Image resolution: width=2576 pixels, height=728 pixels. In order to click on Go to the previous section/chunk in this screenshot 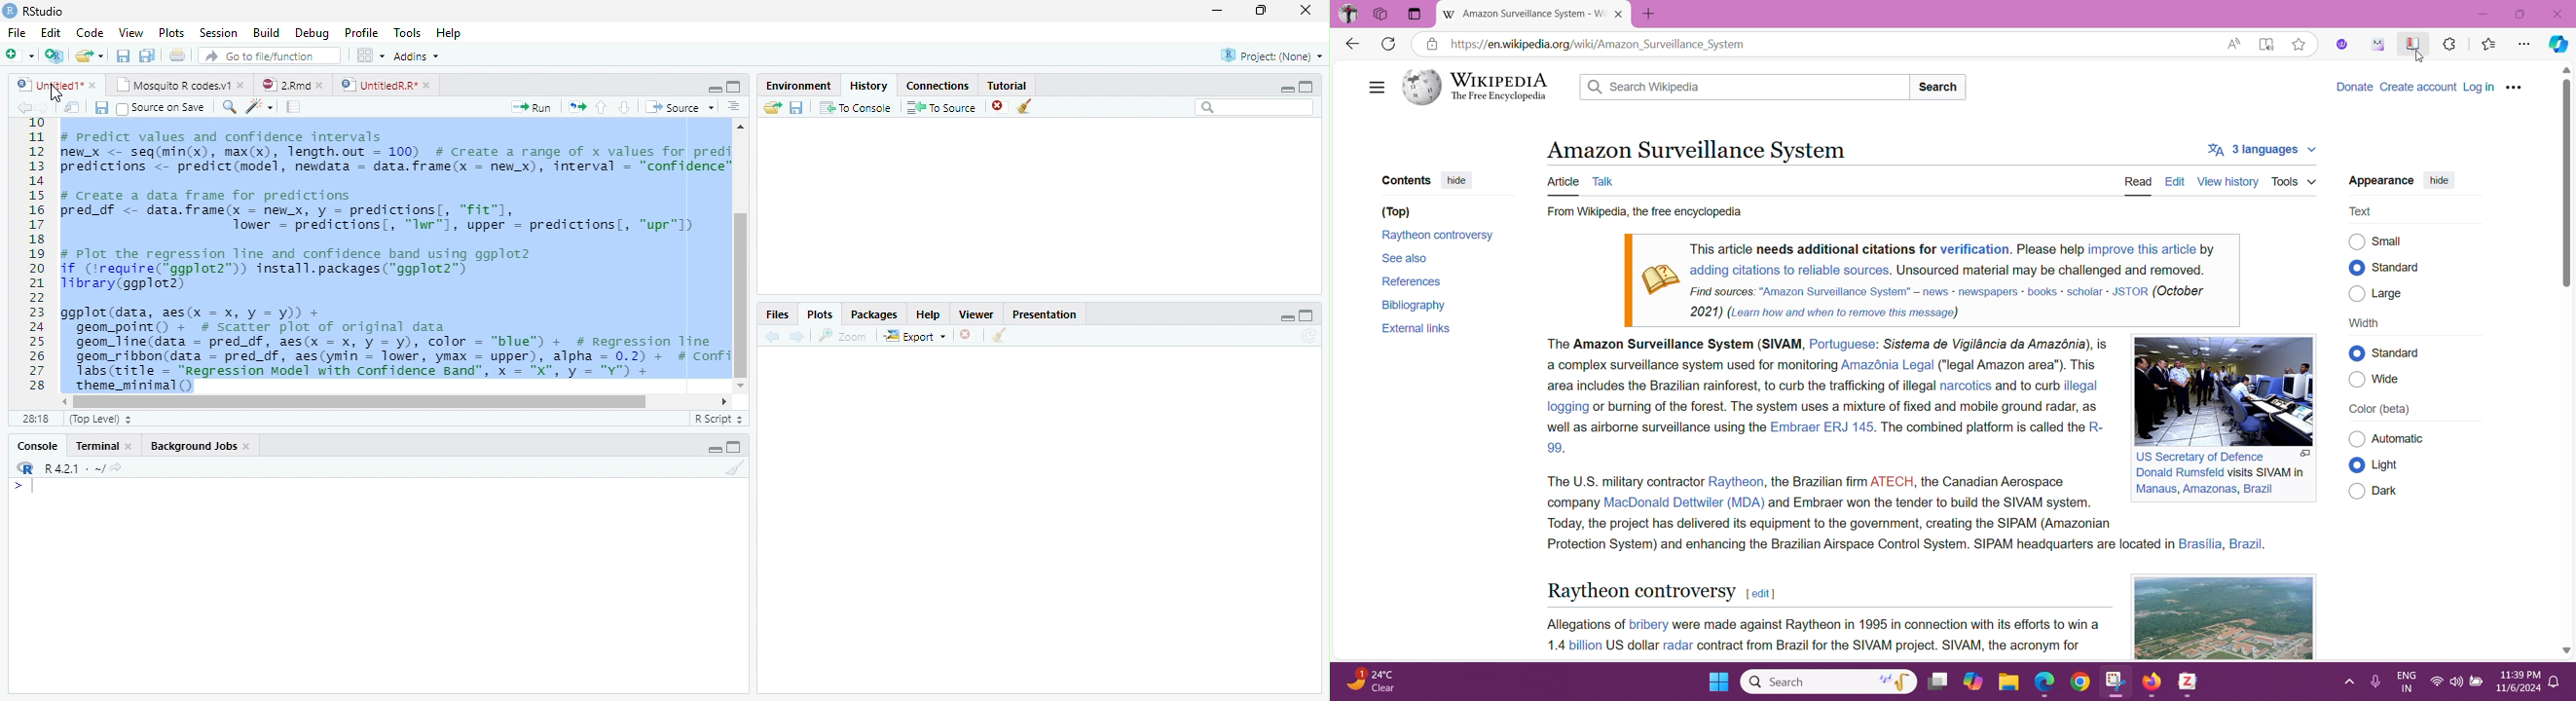, I will do `click(602, 111)`.